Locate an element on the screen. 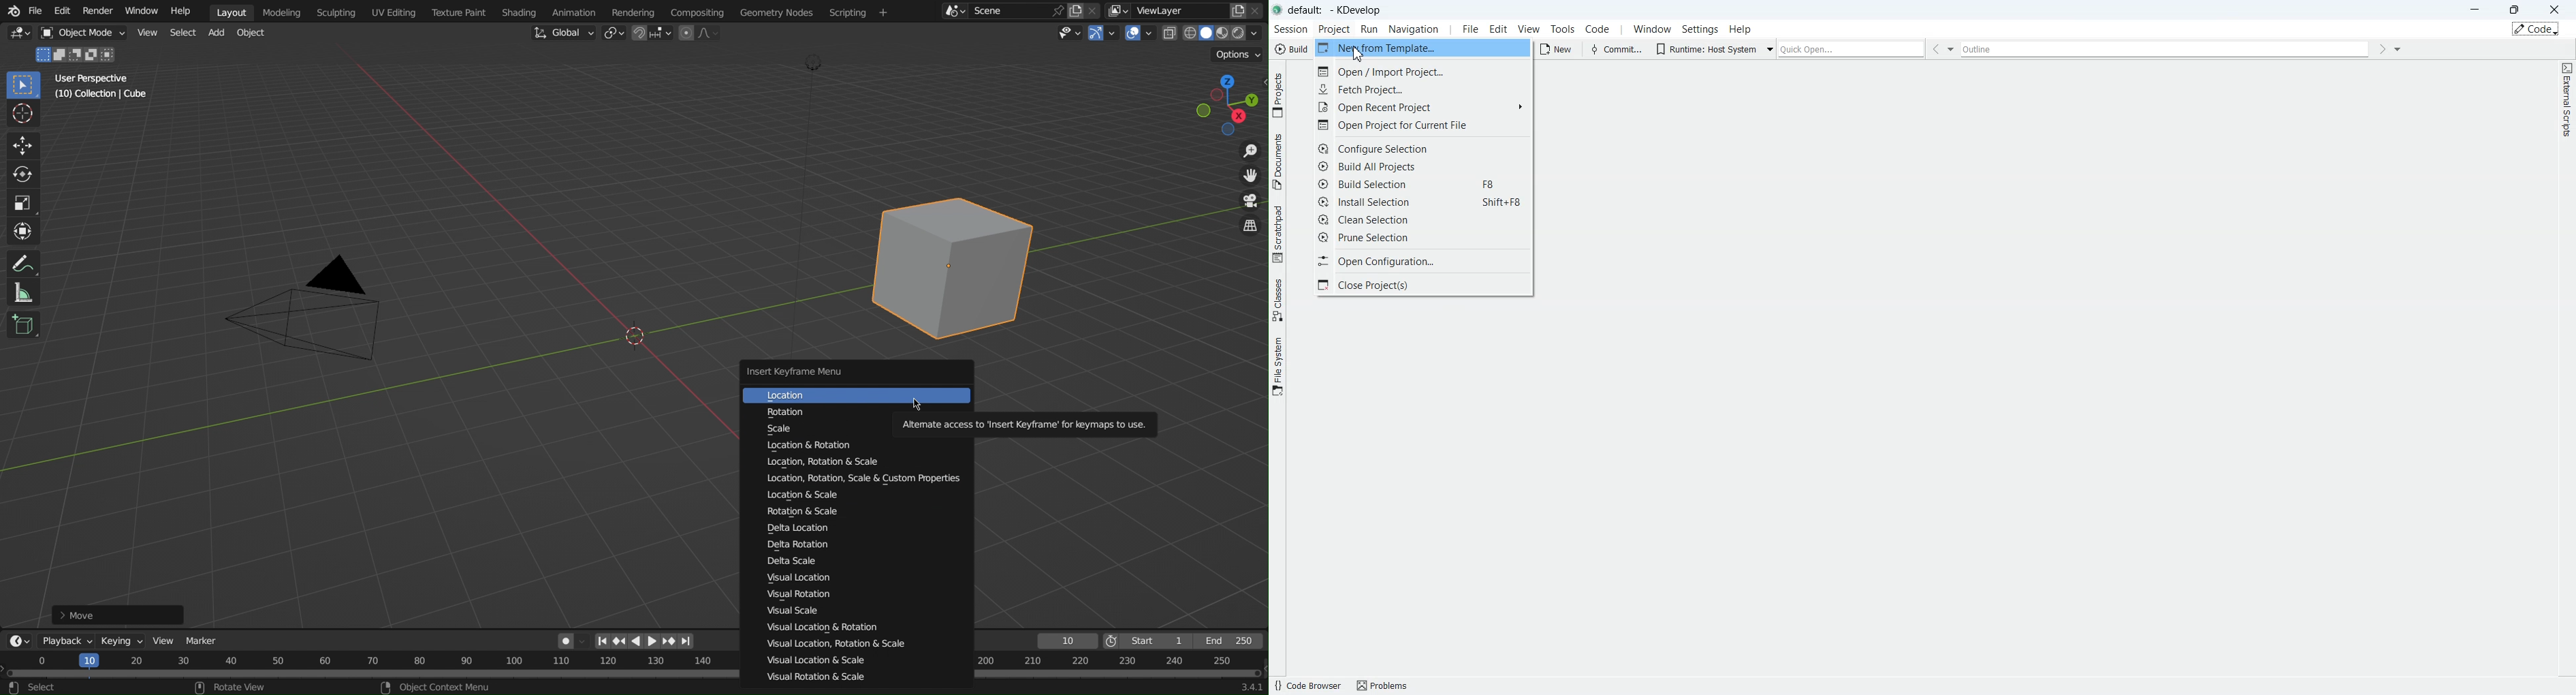  Scale is located at coordinates (24, 200).